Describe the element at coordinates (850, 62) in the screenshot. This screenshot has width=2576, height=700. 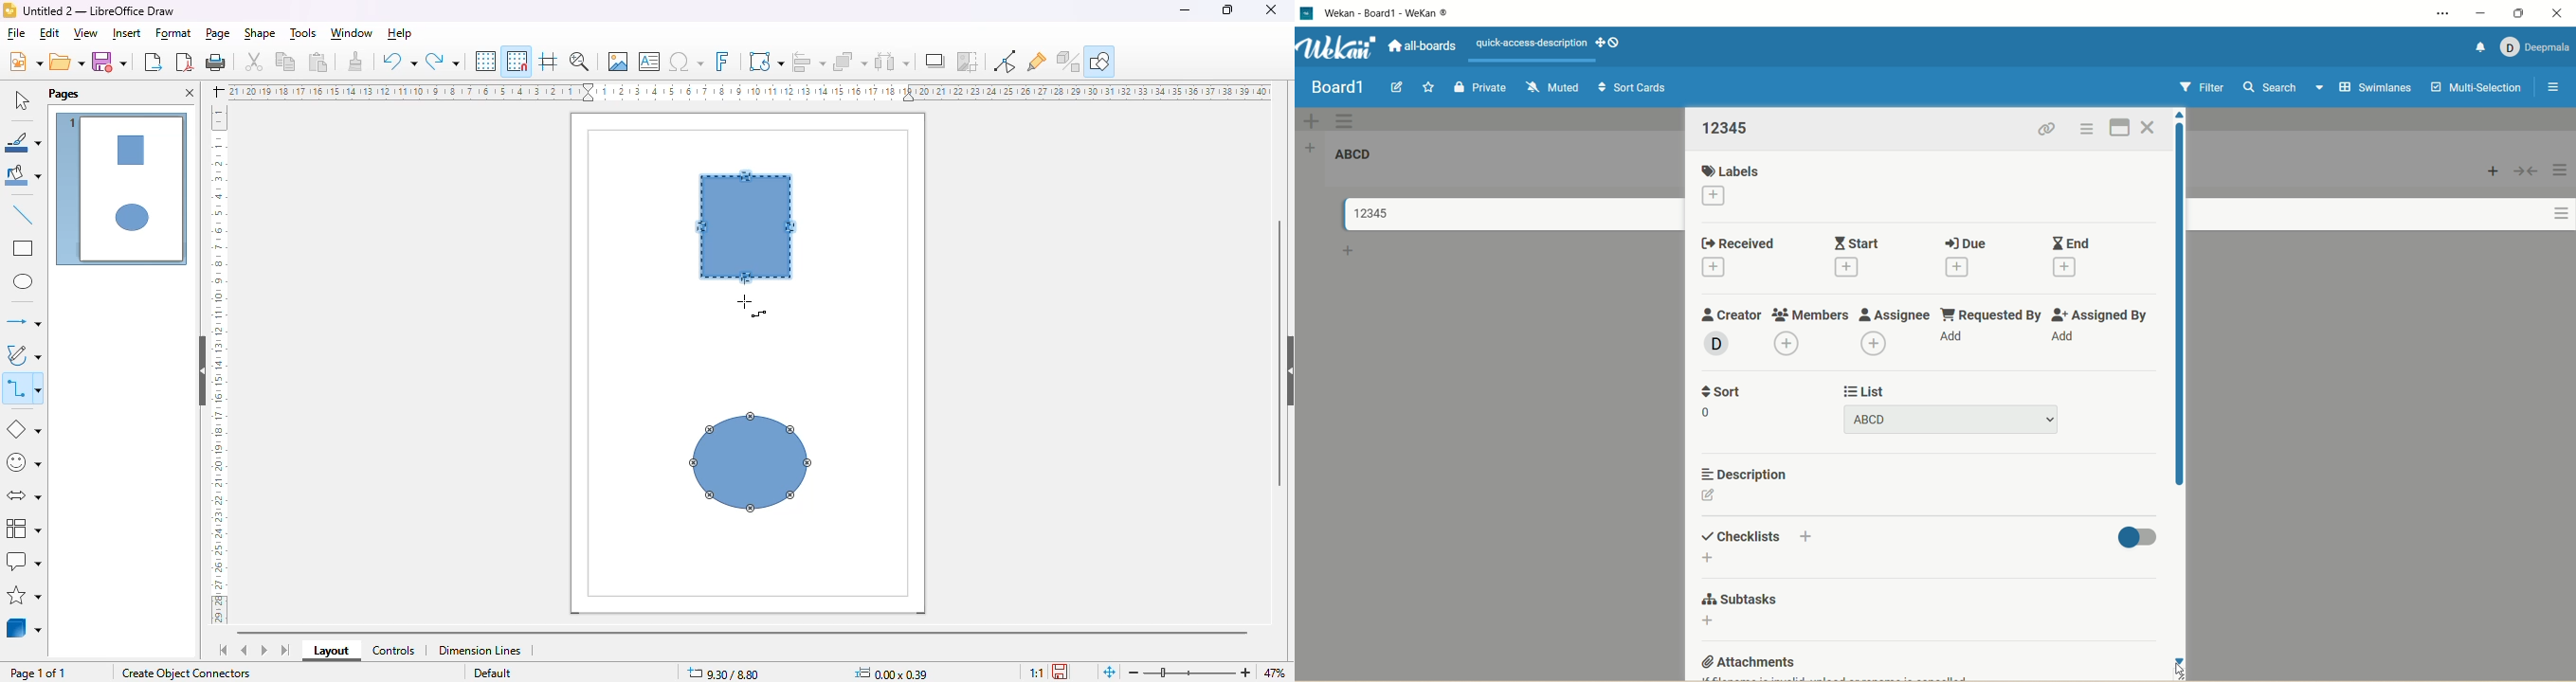
I see `arrange` at that location.